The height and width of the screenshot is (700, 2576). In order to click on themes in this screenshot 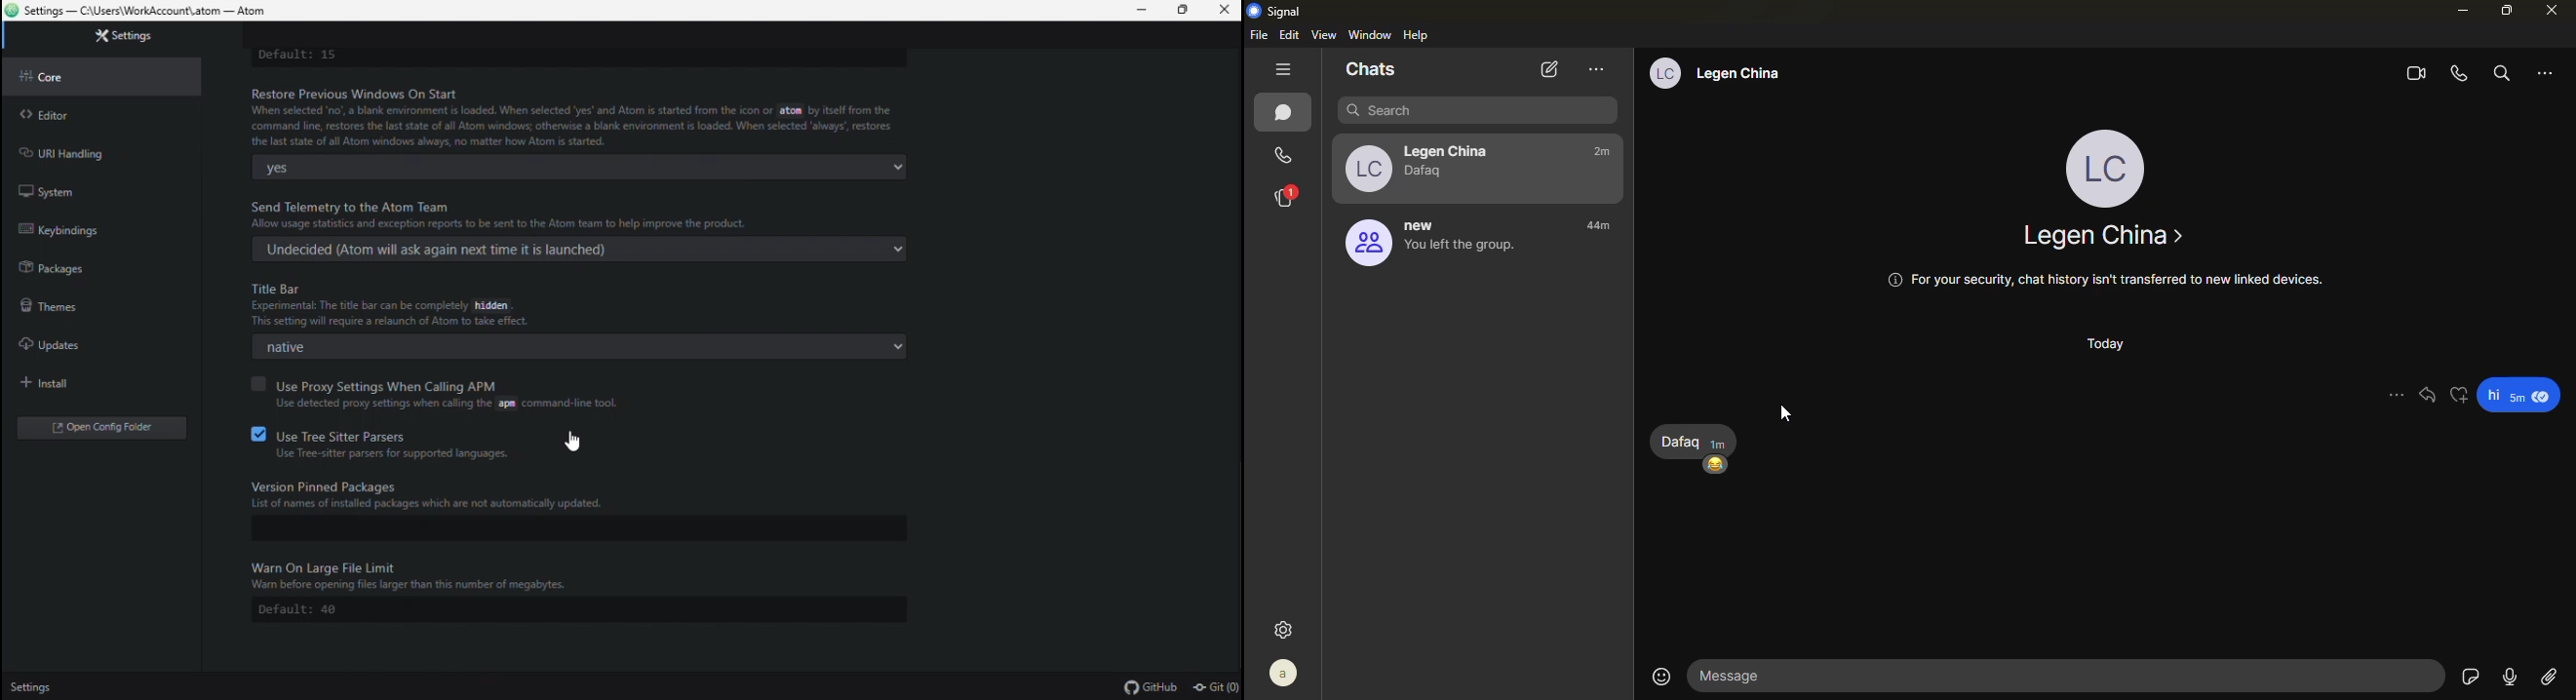, I will do `click(81, 307)`.